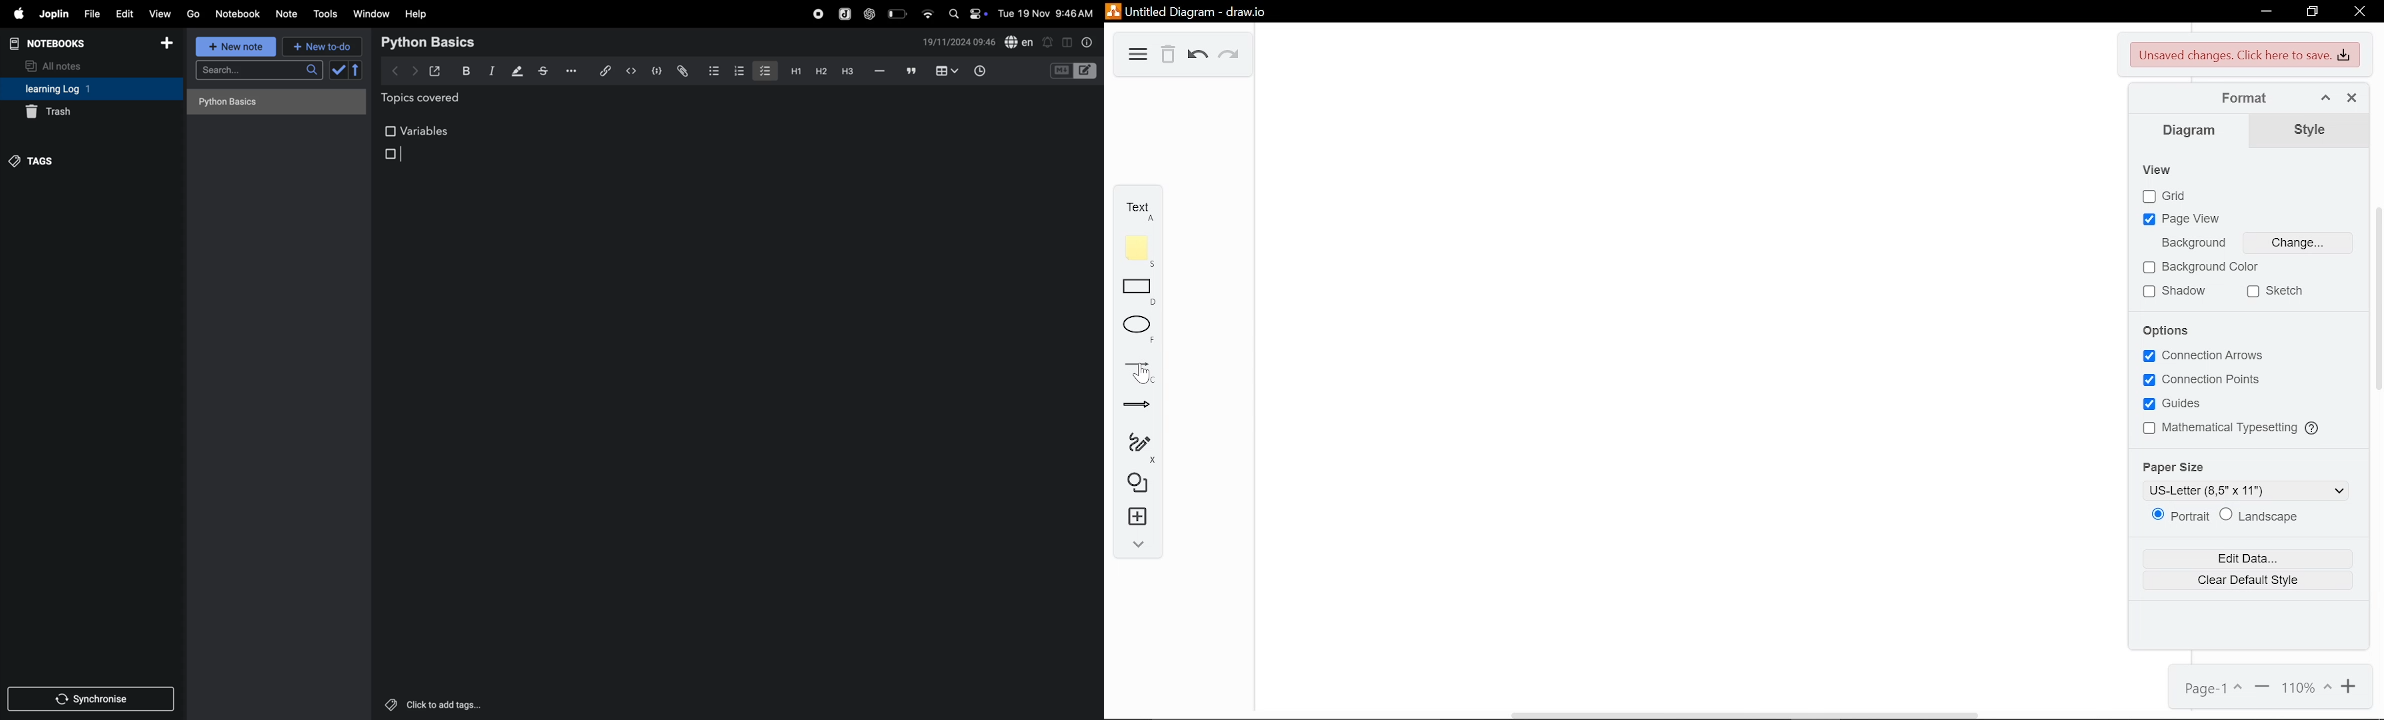 This screenshot has width=2408, height=728. I want to click on Rectangle, so click(1138, 292).